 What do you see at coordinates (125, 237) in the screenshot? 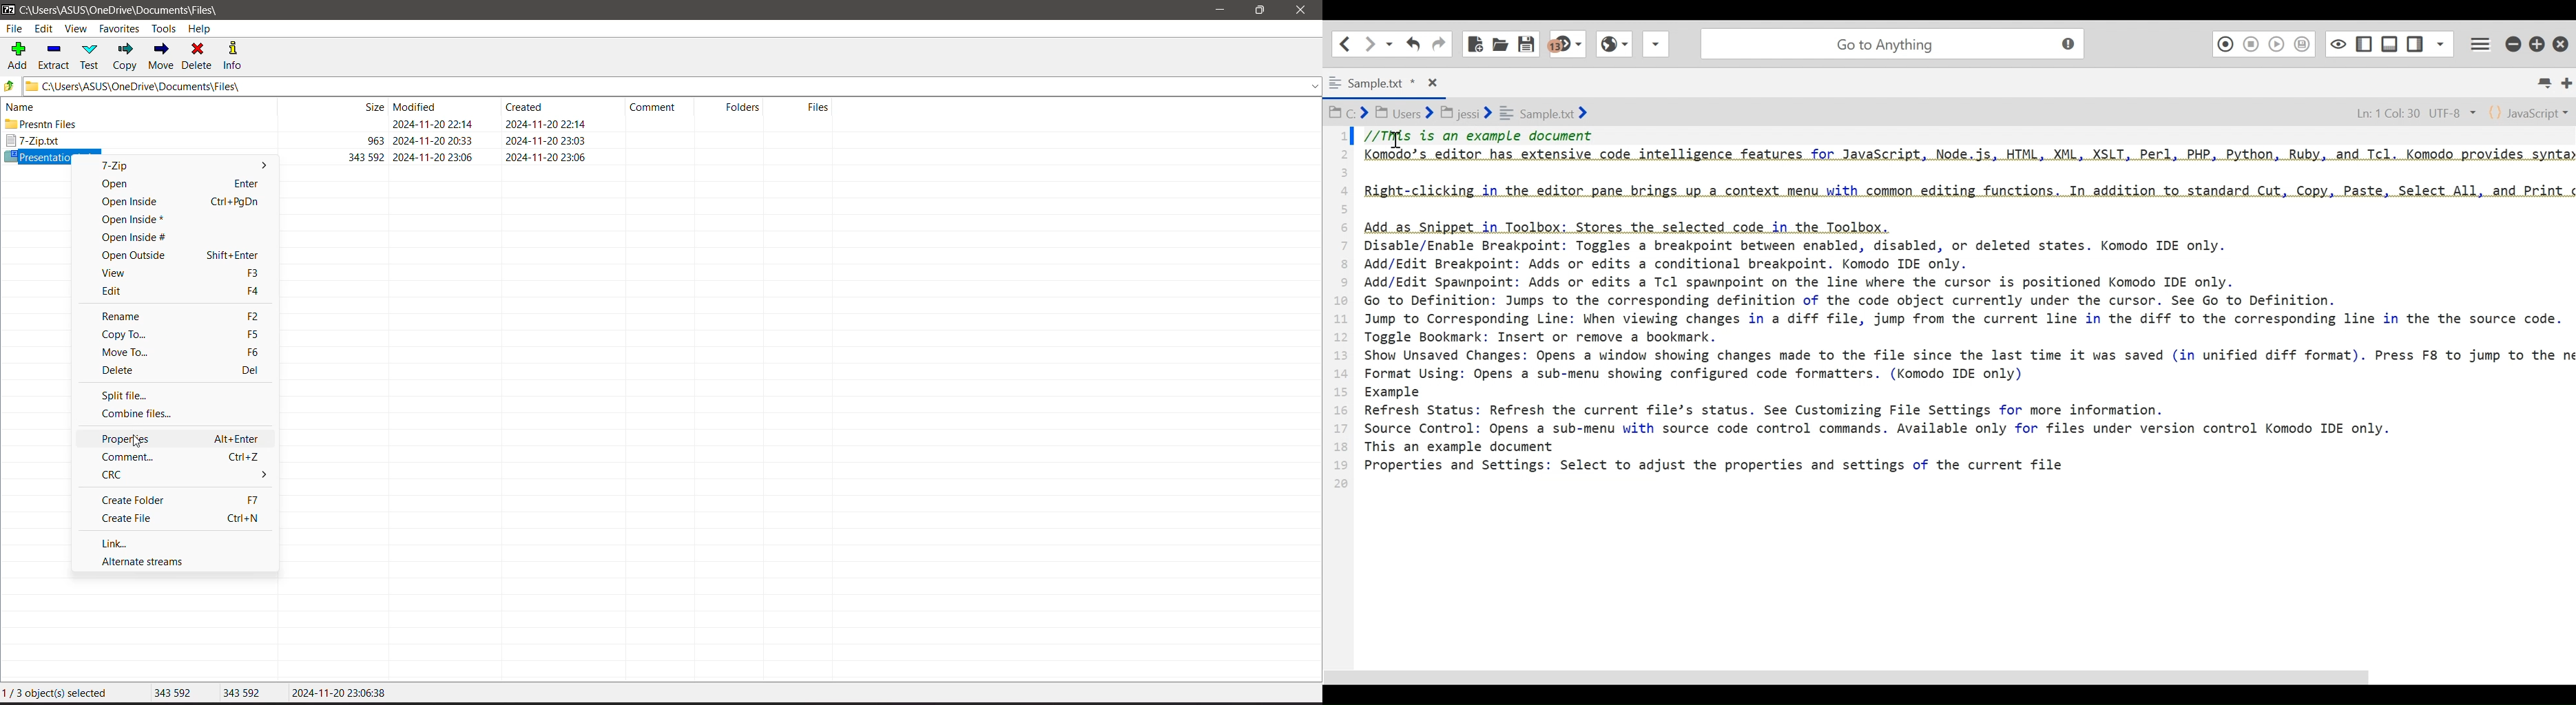
I see `Open Inside#` at bounding box center [125, 237].